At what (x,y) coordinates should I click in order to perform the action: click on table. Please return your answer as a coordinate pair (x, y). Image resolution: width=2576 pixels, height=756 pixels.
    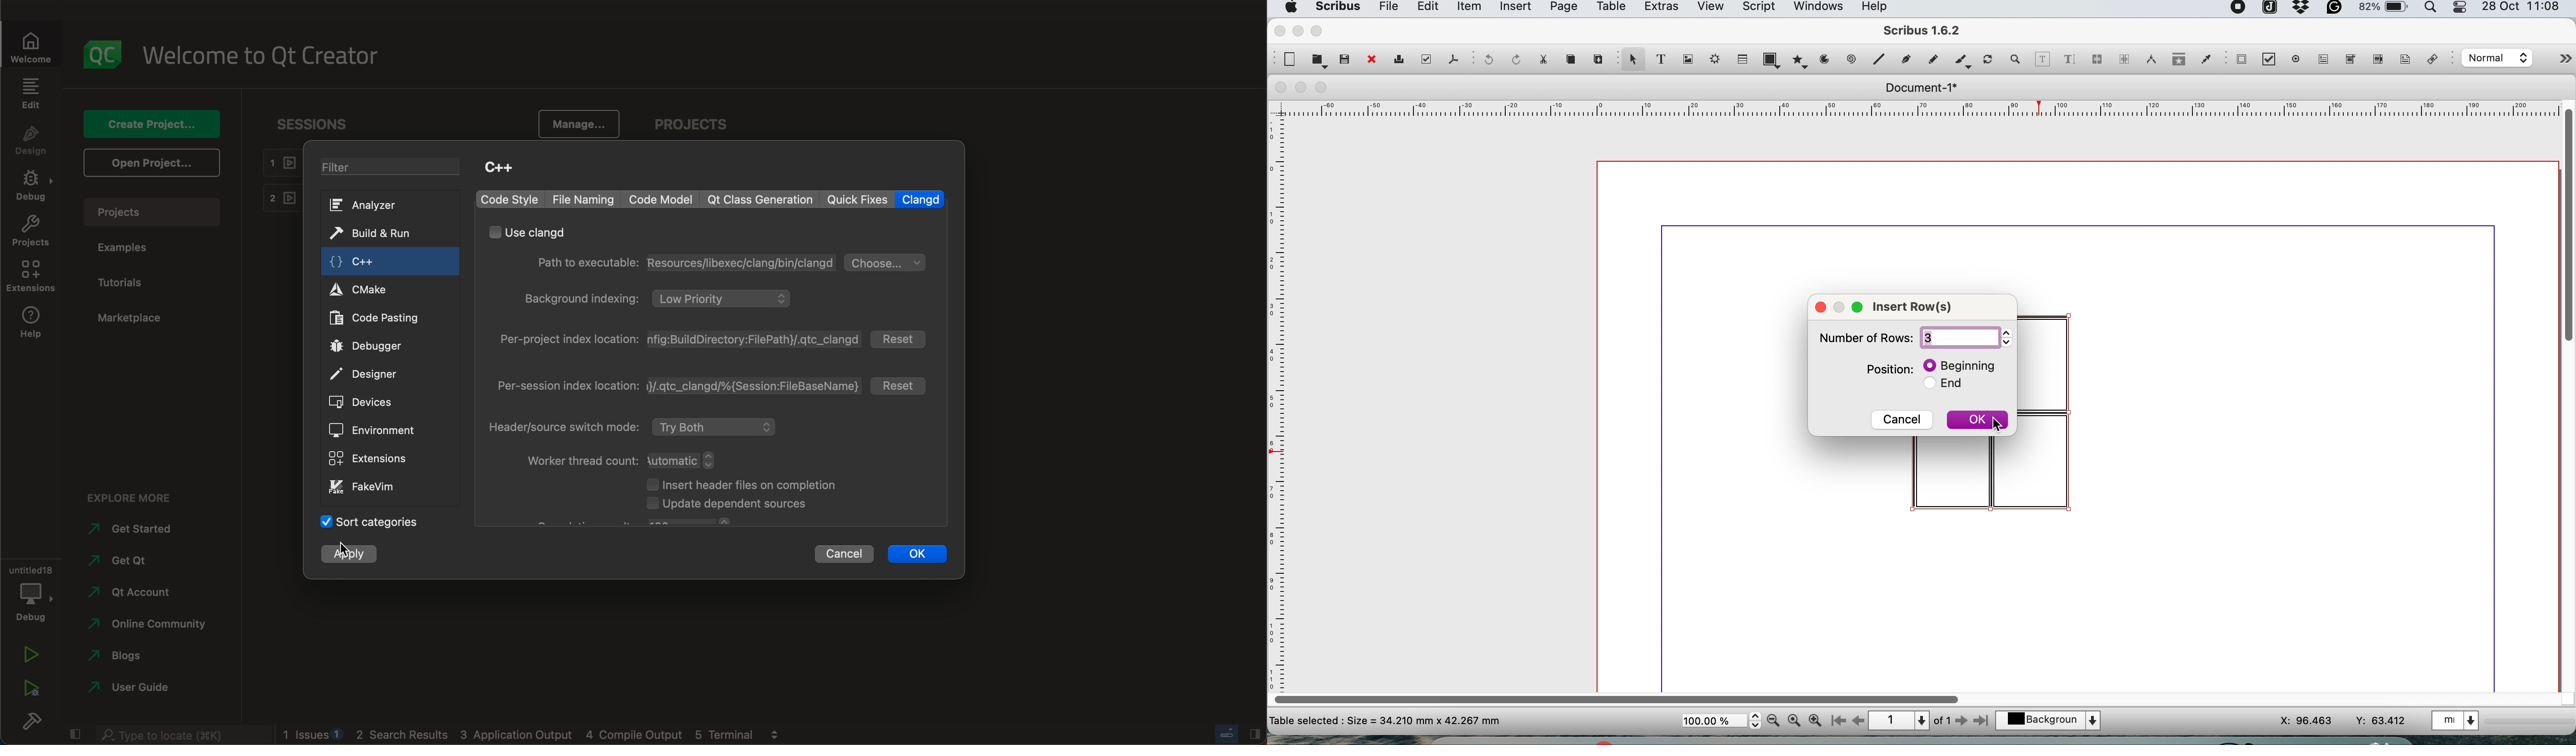
    Looking at the image, I should click on (1610, 8).